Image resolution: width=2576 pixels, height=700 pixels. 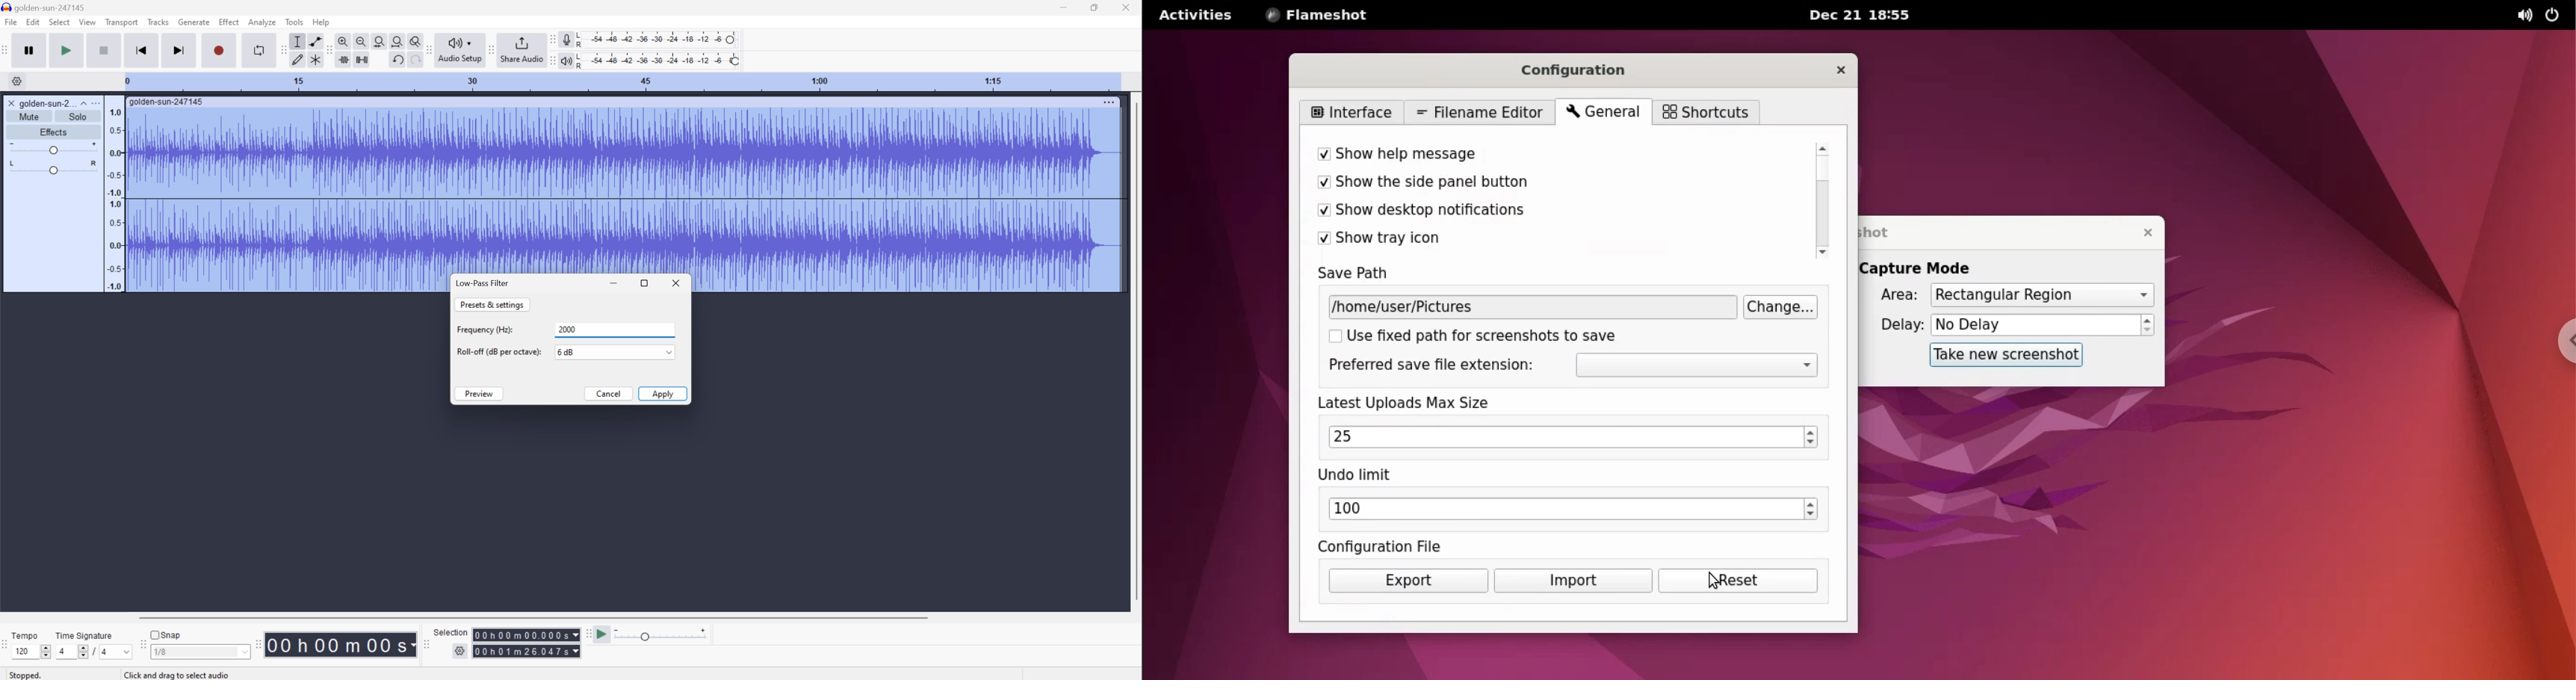 I want to click on Skip to end, so click(x=180, y=50).